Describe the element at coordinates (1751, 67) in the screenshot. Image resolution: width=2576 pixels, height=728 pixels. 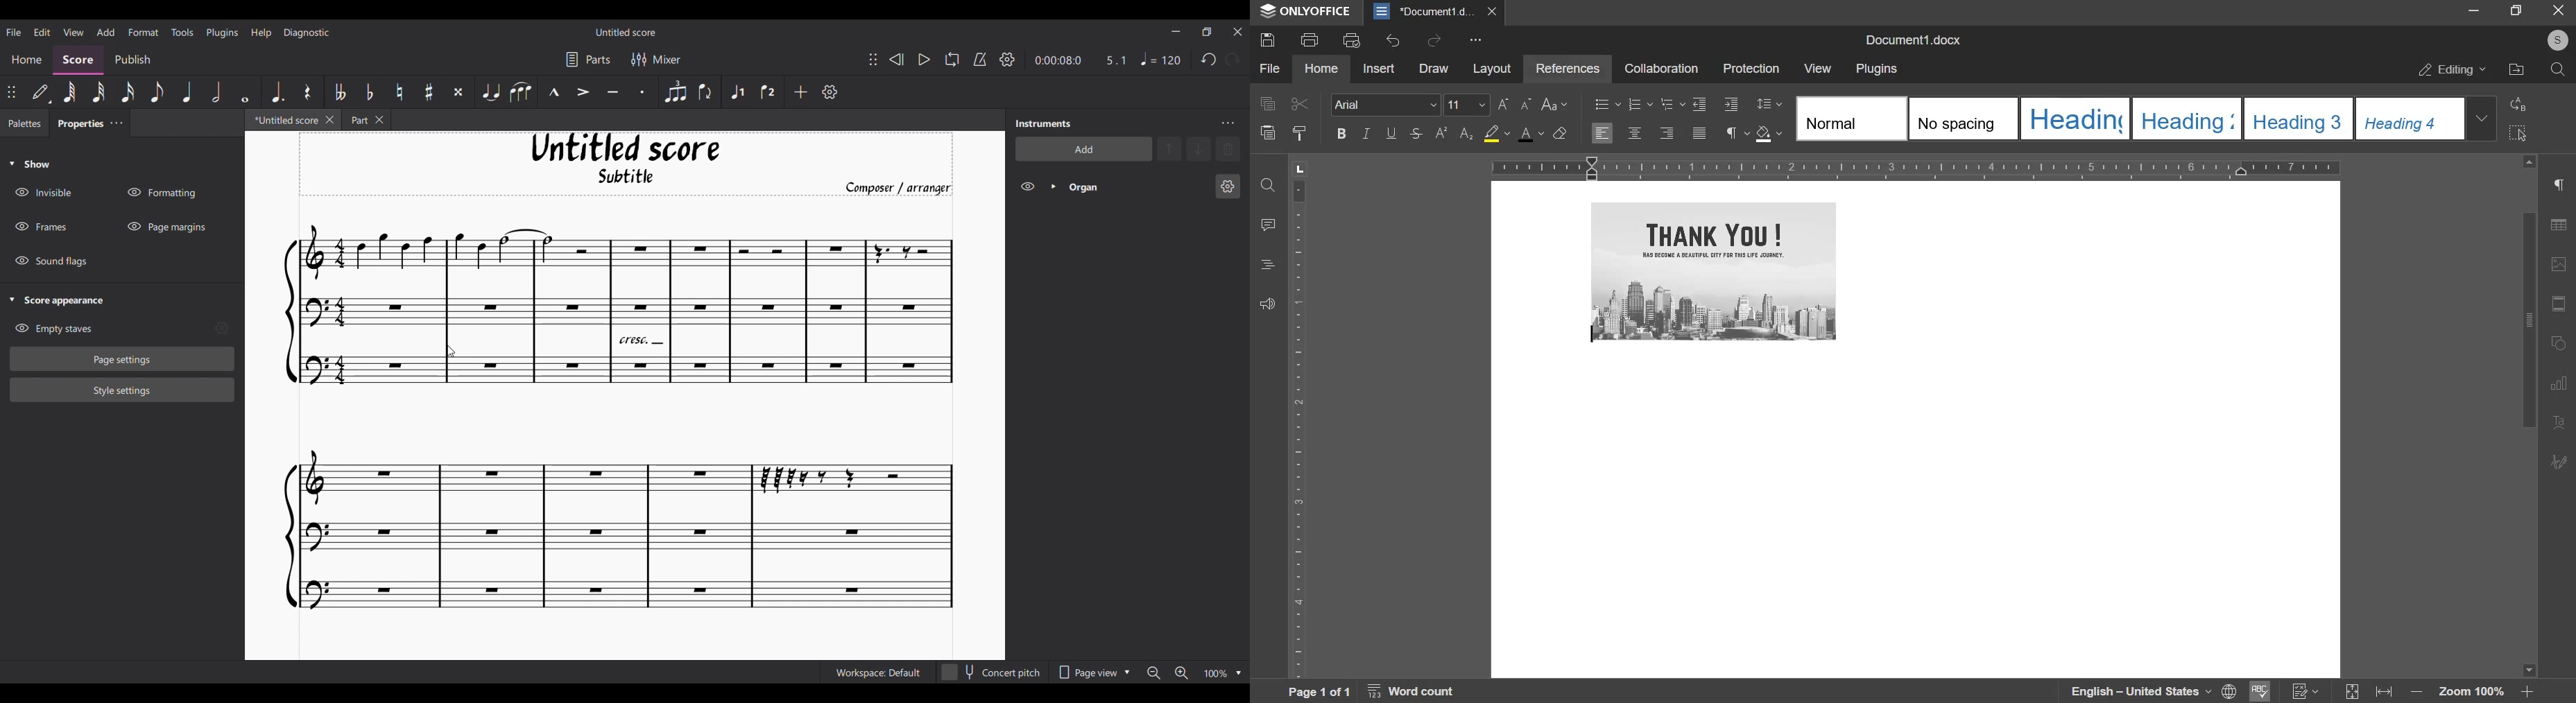
I see `protection` at that location.